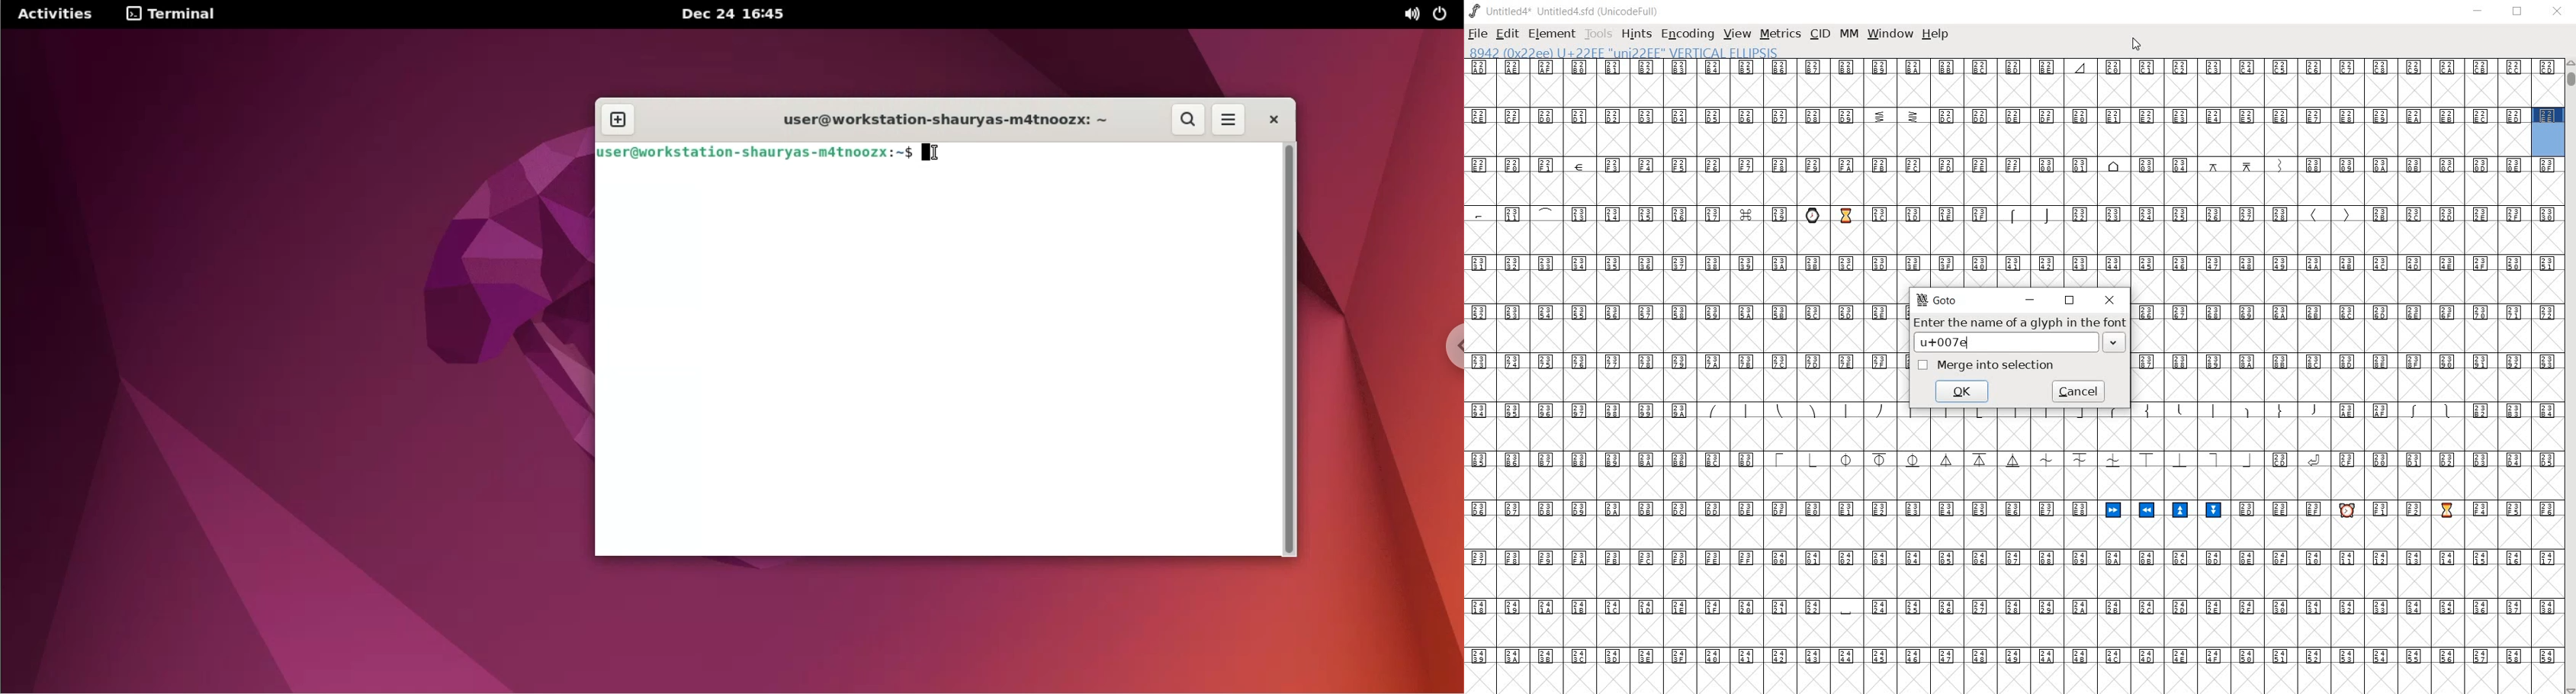 The image size is (2576, 700). Describe the element at coordinates (1478, 33) in the screenshot. I see `FILE` at that location.